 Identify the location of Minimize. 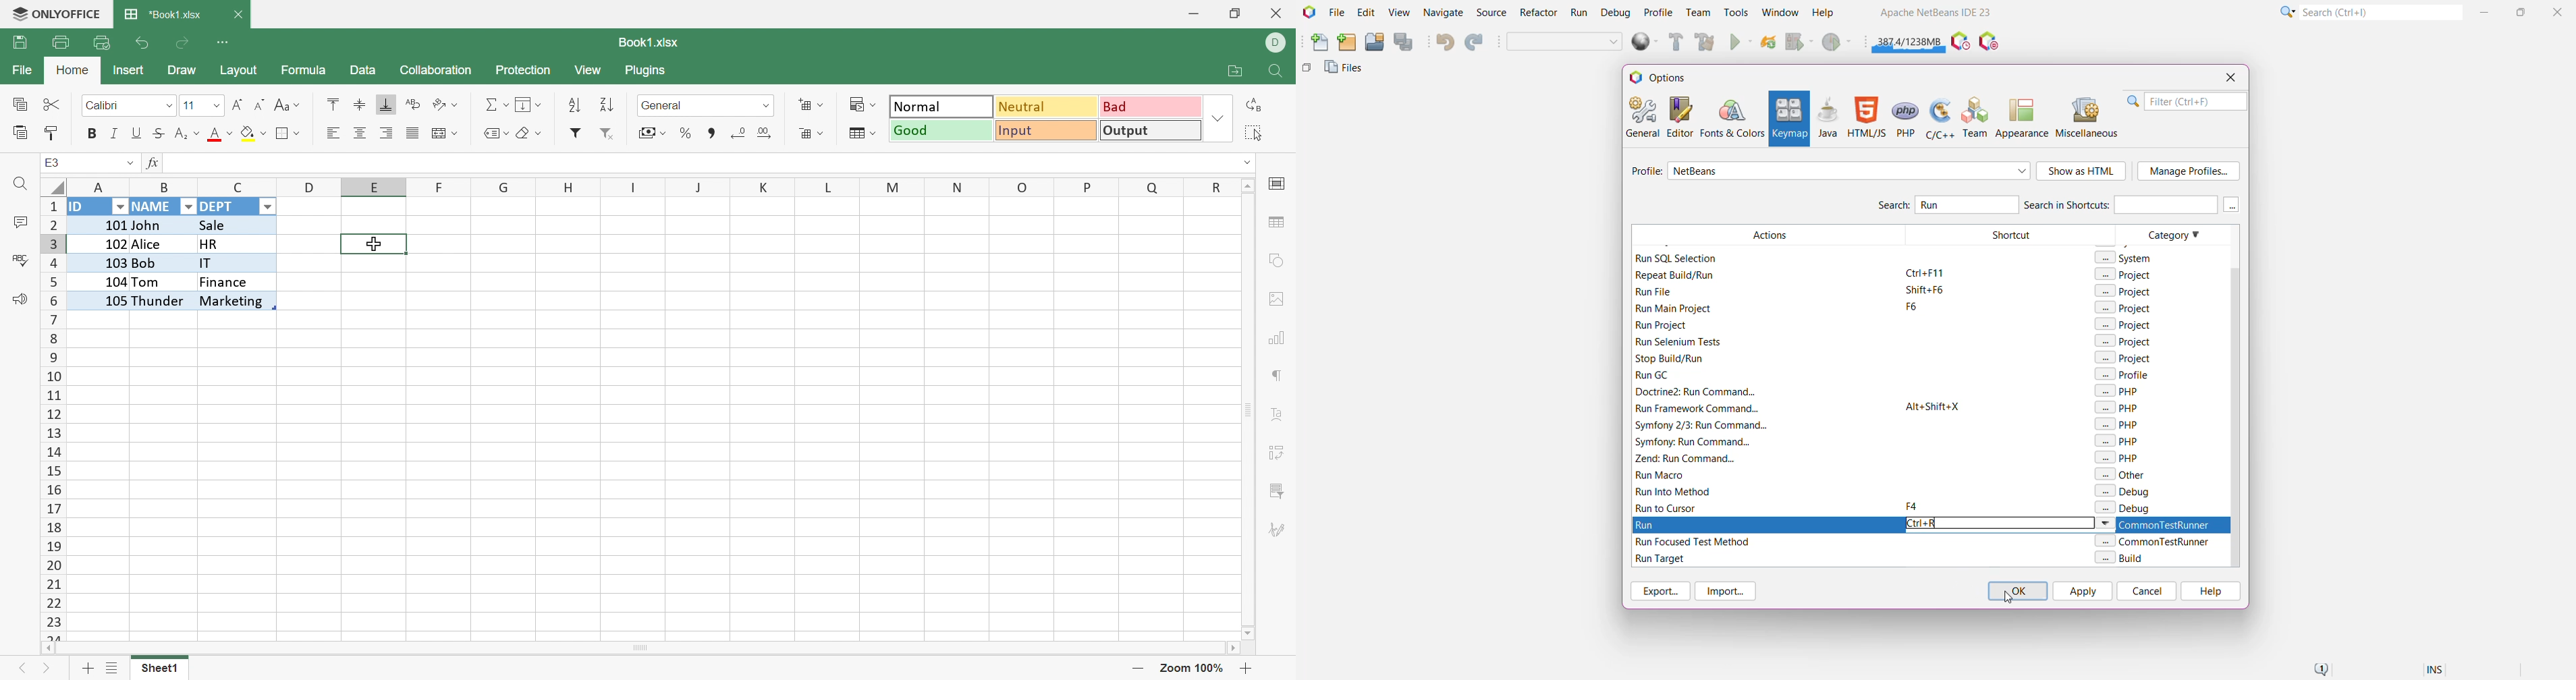
(1192, 14).